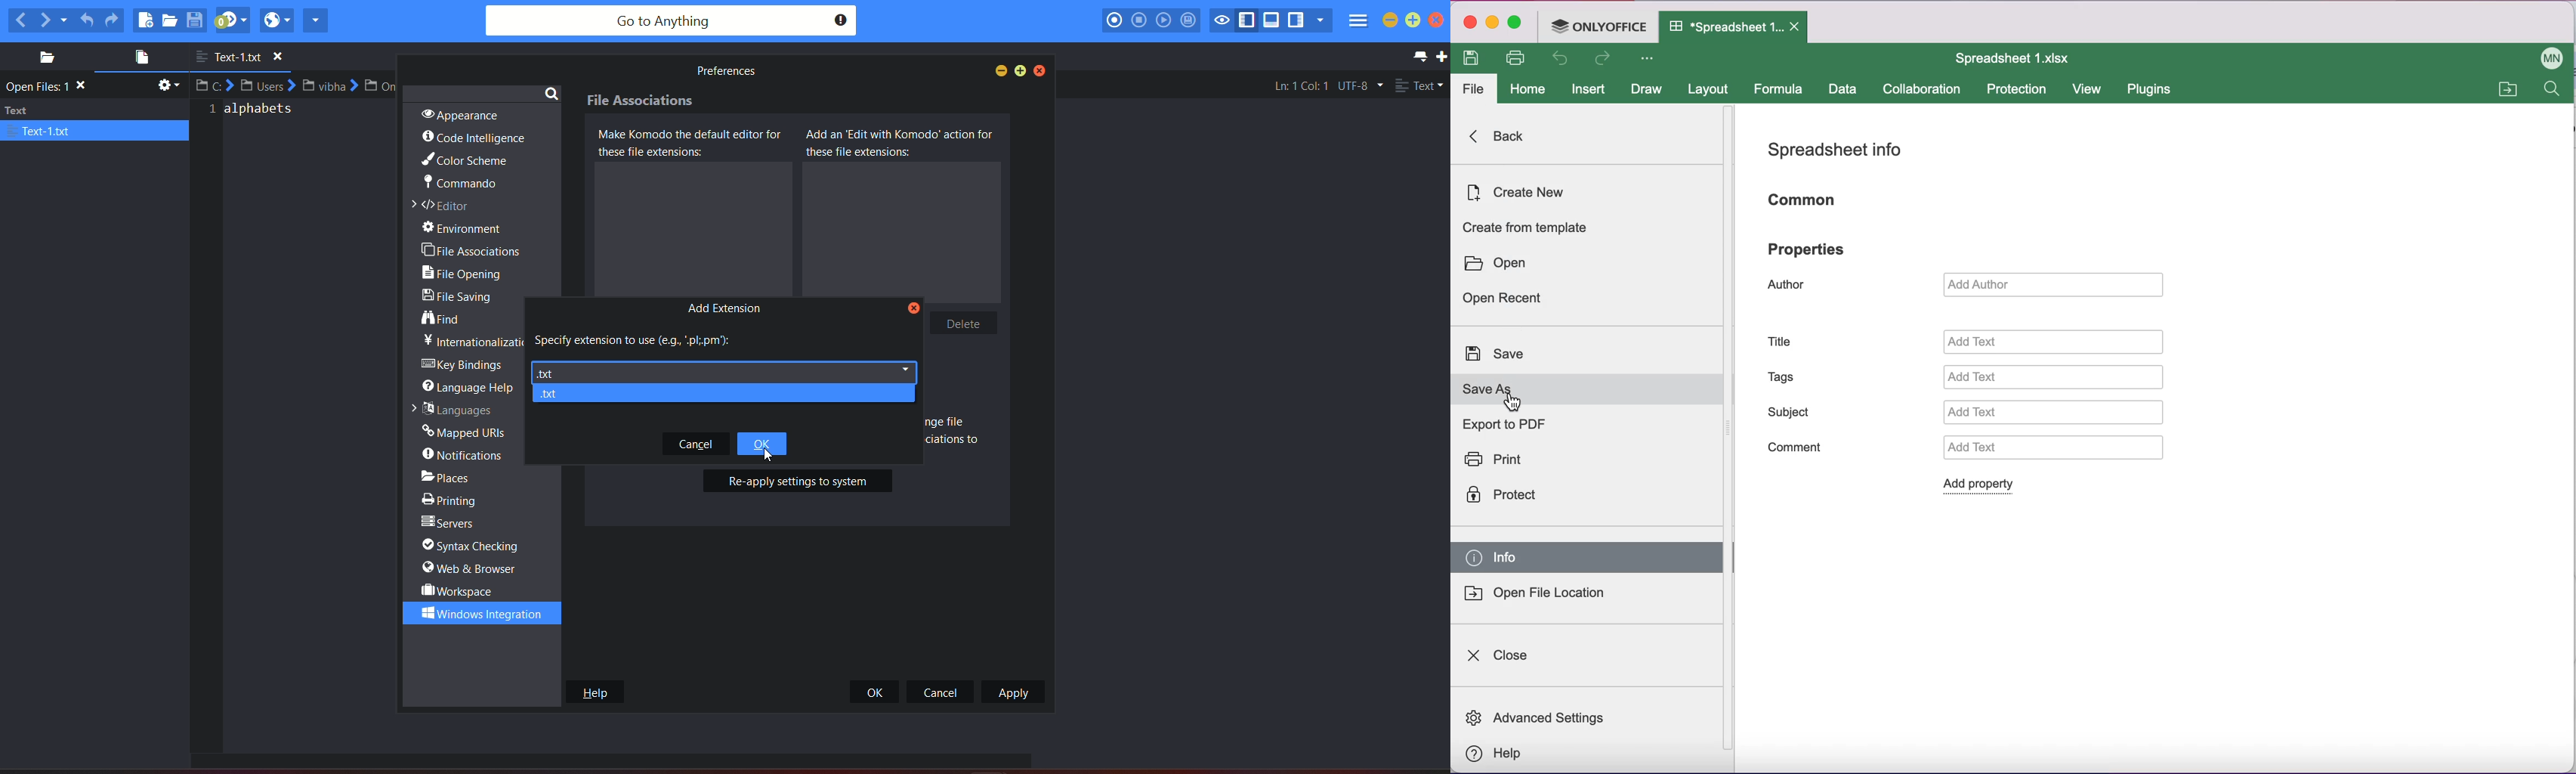  What do you see at coordinates (1515, 425) in the screenshot?
I see `export to pdf` at bounding box center [1515, 425].